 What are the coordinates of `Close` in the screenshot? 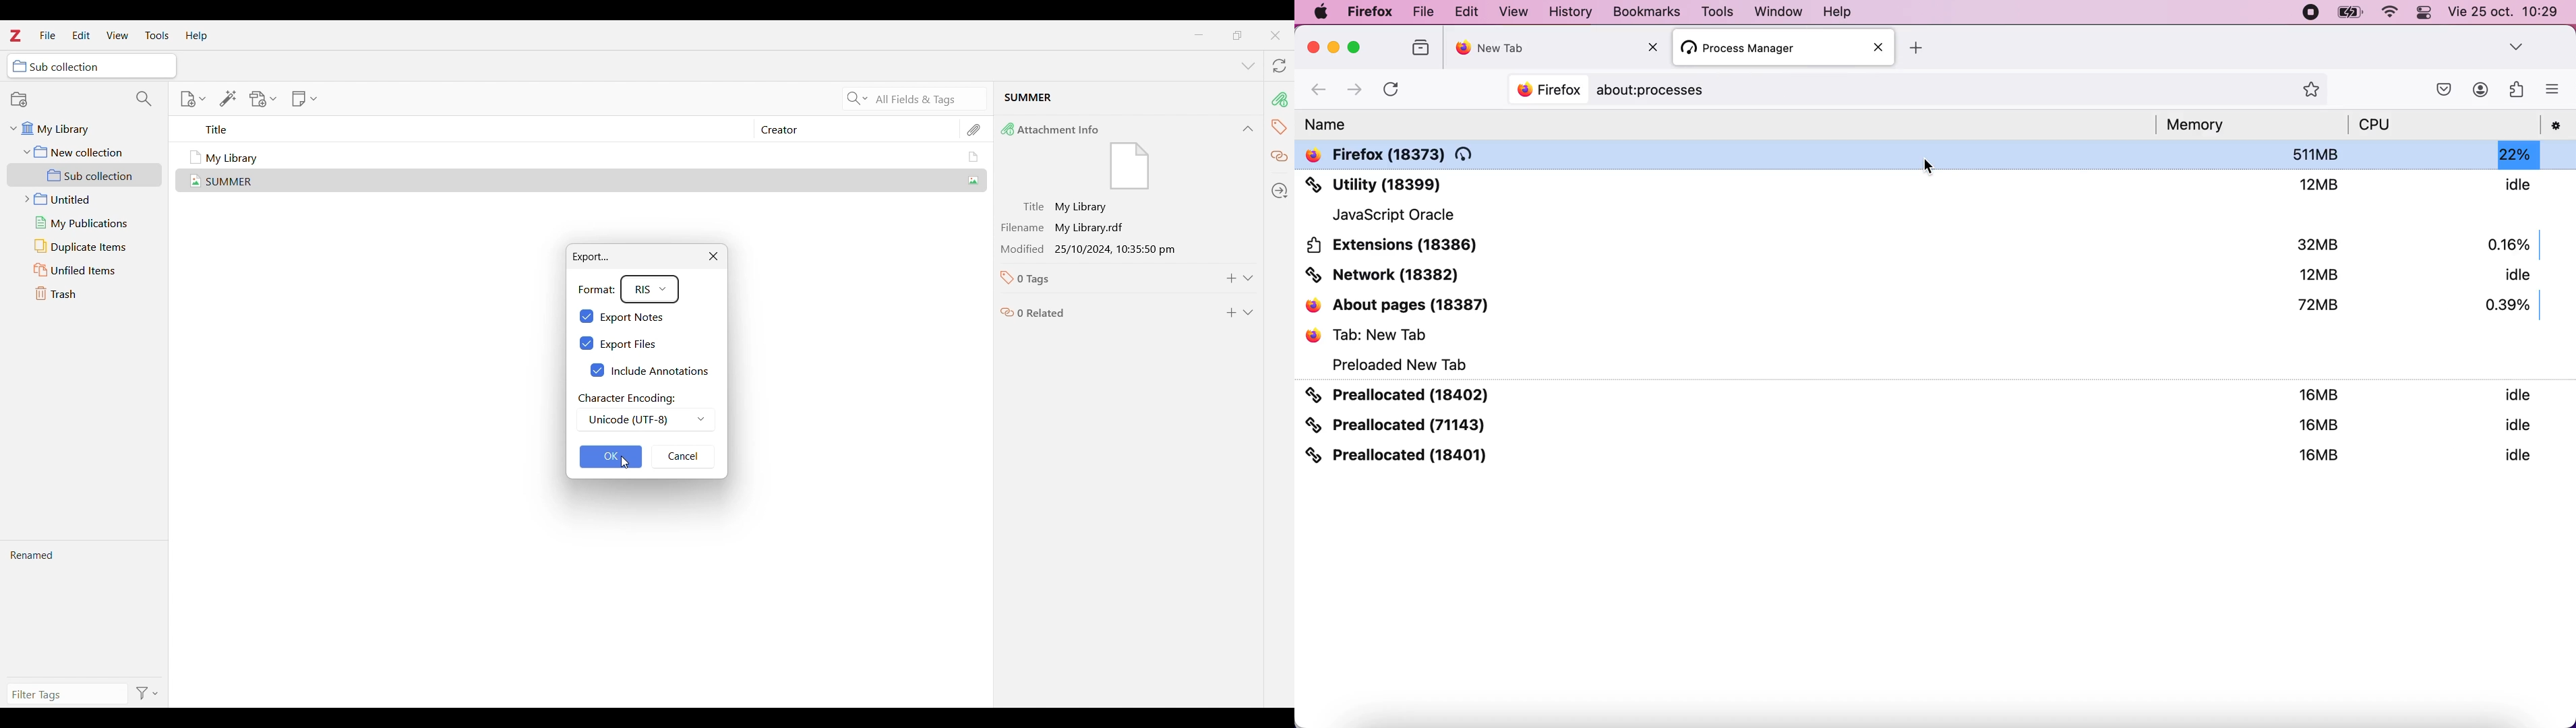 It's located at (1653, 47).